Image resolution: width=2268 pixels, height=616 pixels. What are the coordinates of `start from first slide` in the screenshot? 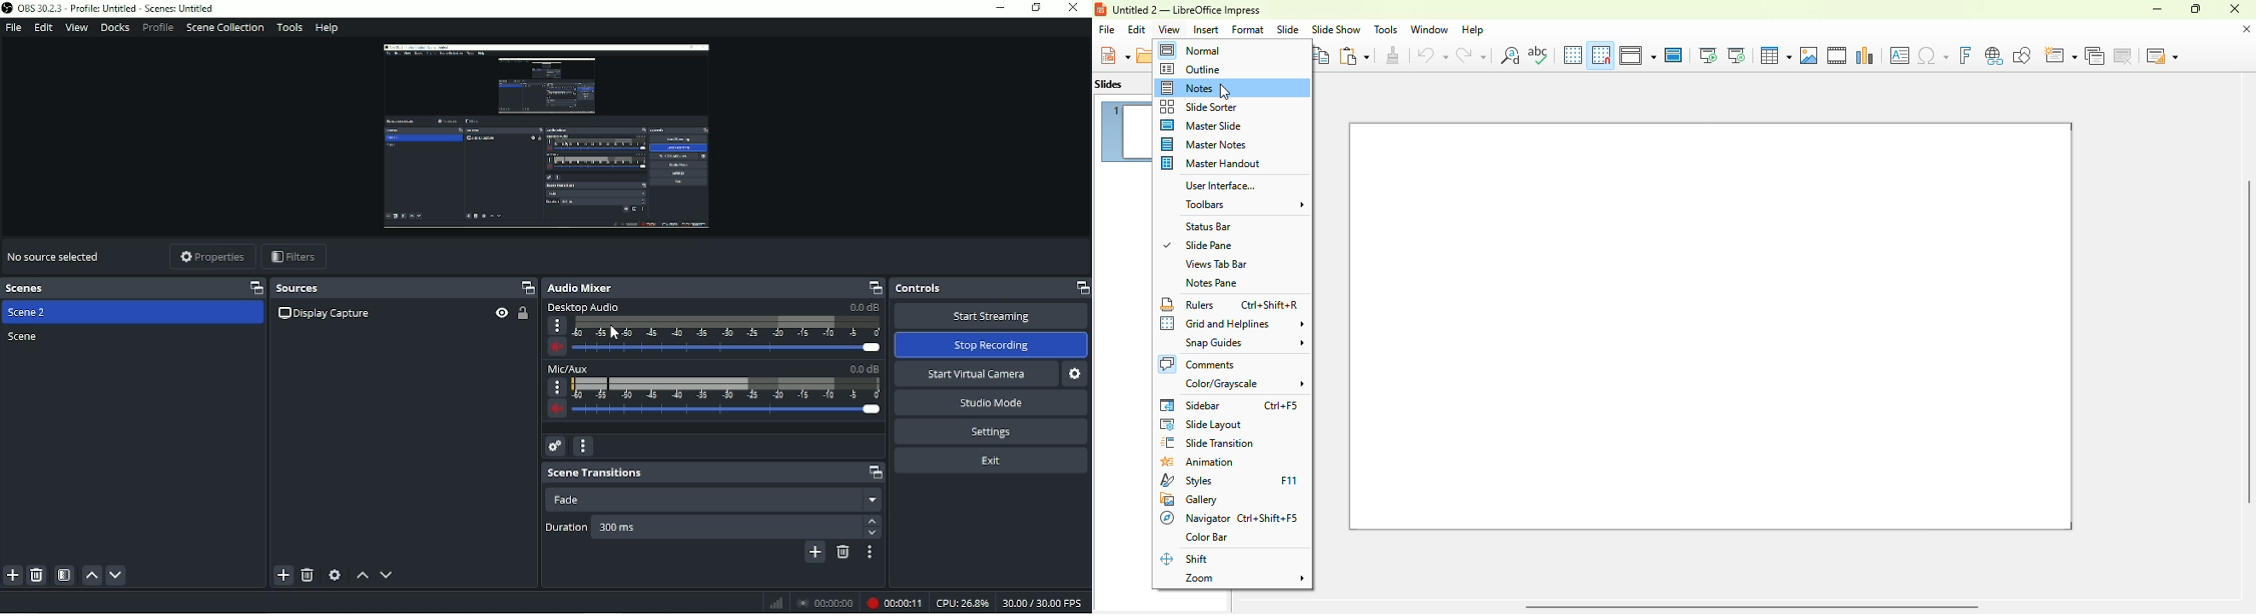 It's located at (1709, 55).